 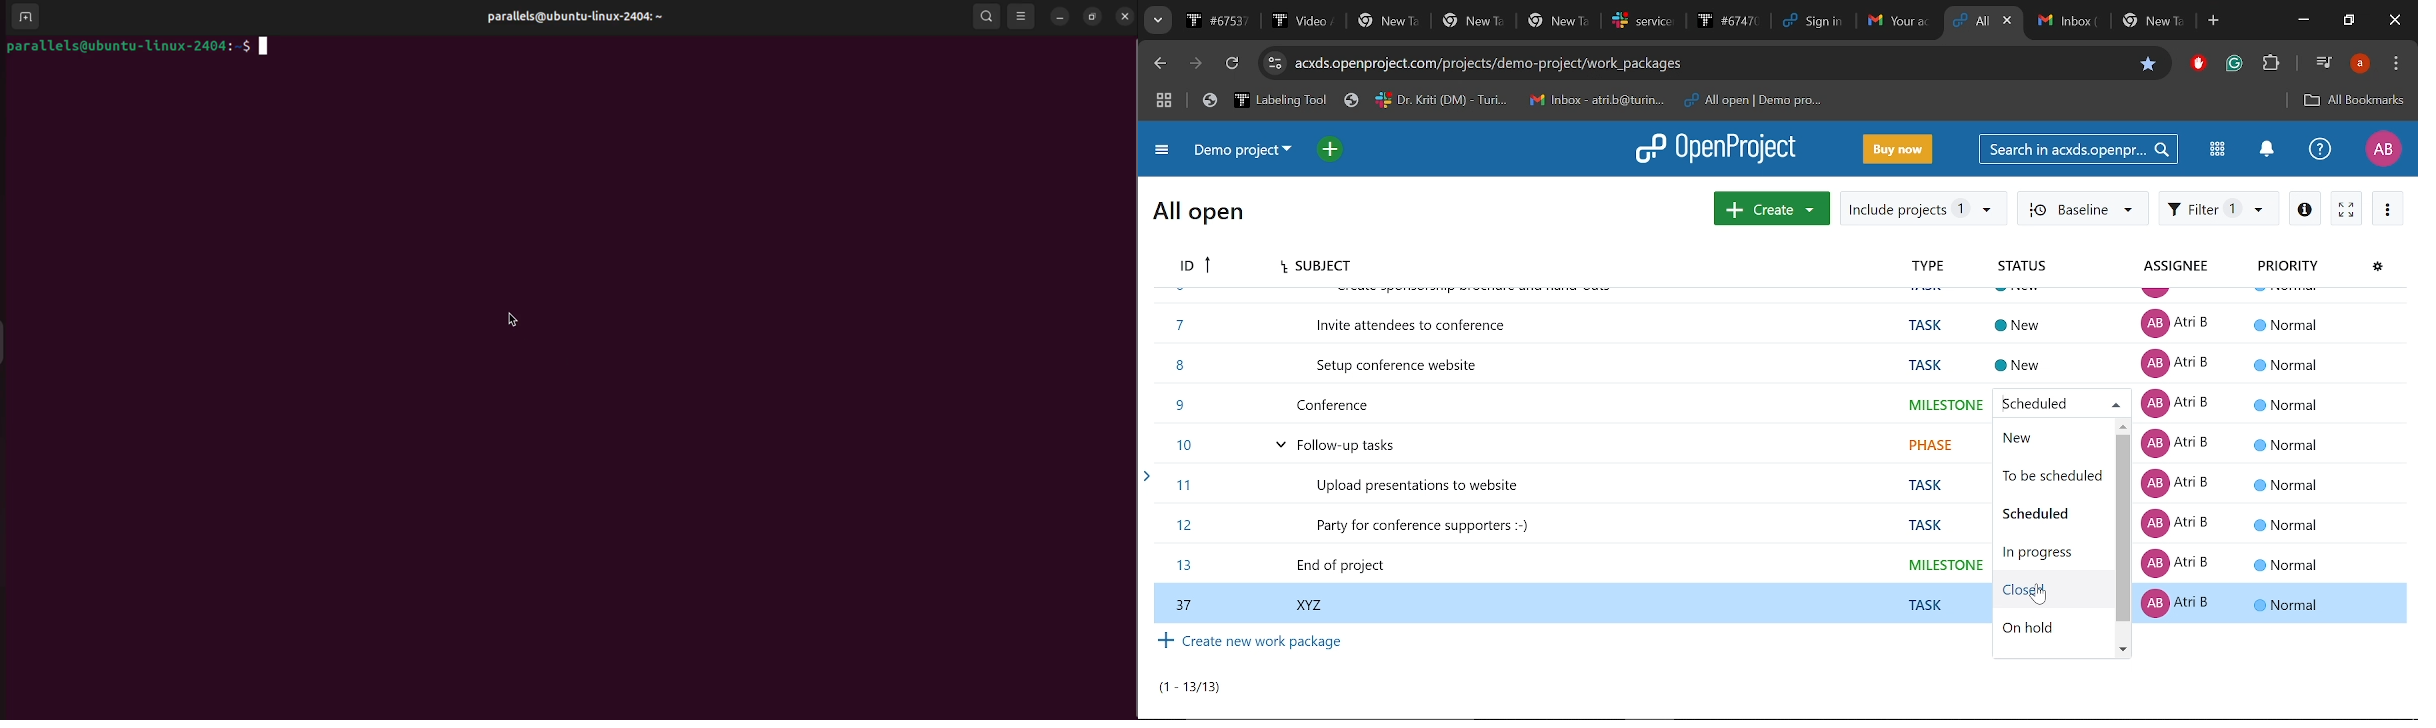 What do you see at coordinates (2267, 151) in the screenshot?
I see `Notifications` at bounding box center [2267, 151].